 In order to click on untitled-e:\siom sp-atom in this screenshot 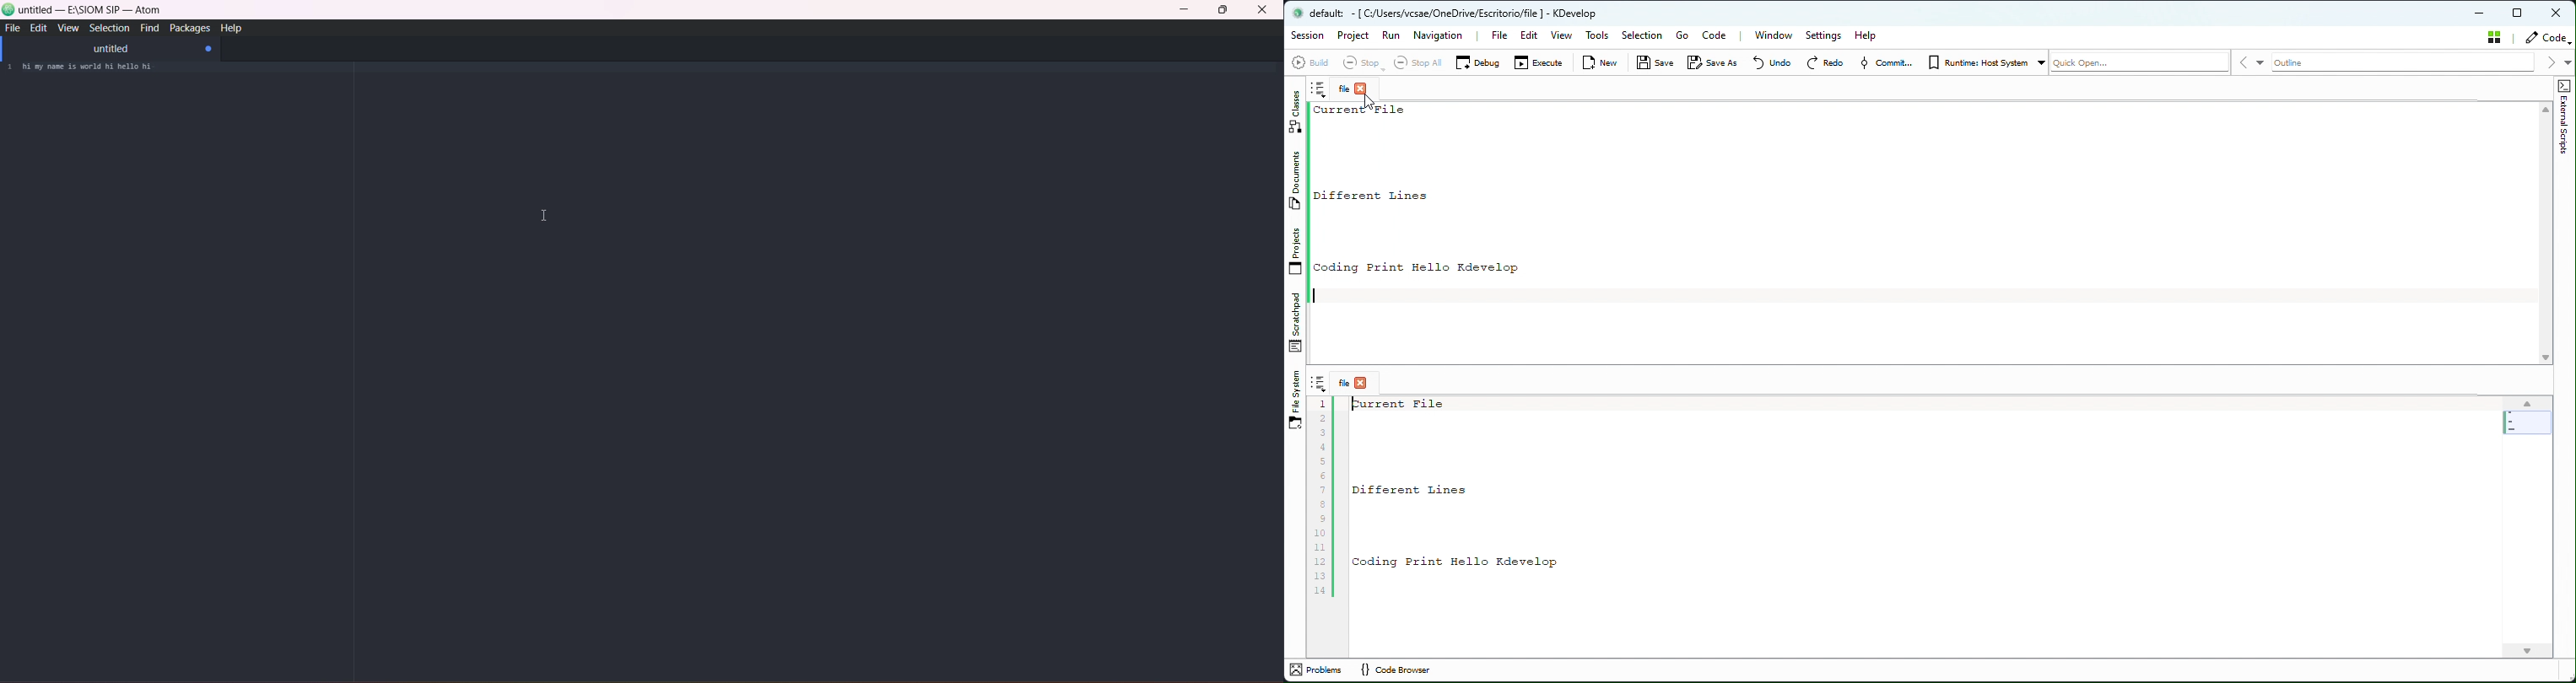, I will do `click(92, 11)`.